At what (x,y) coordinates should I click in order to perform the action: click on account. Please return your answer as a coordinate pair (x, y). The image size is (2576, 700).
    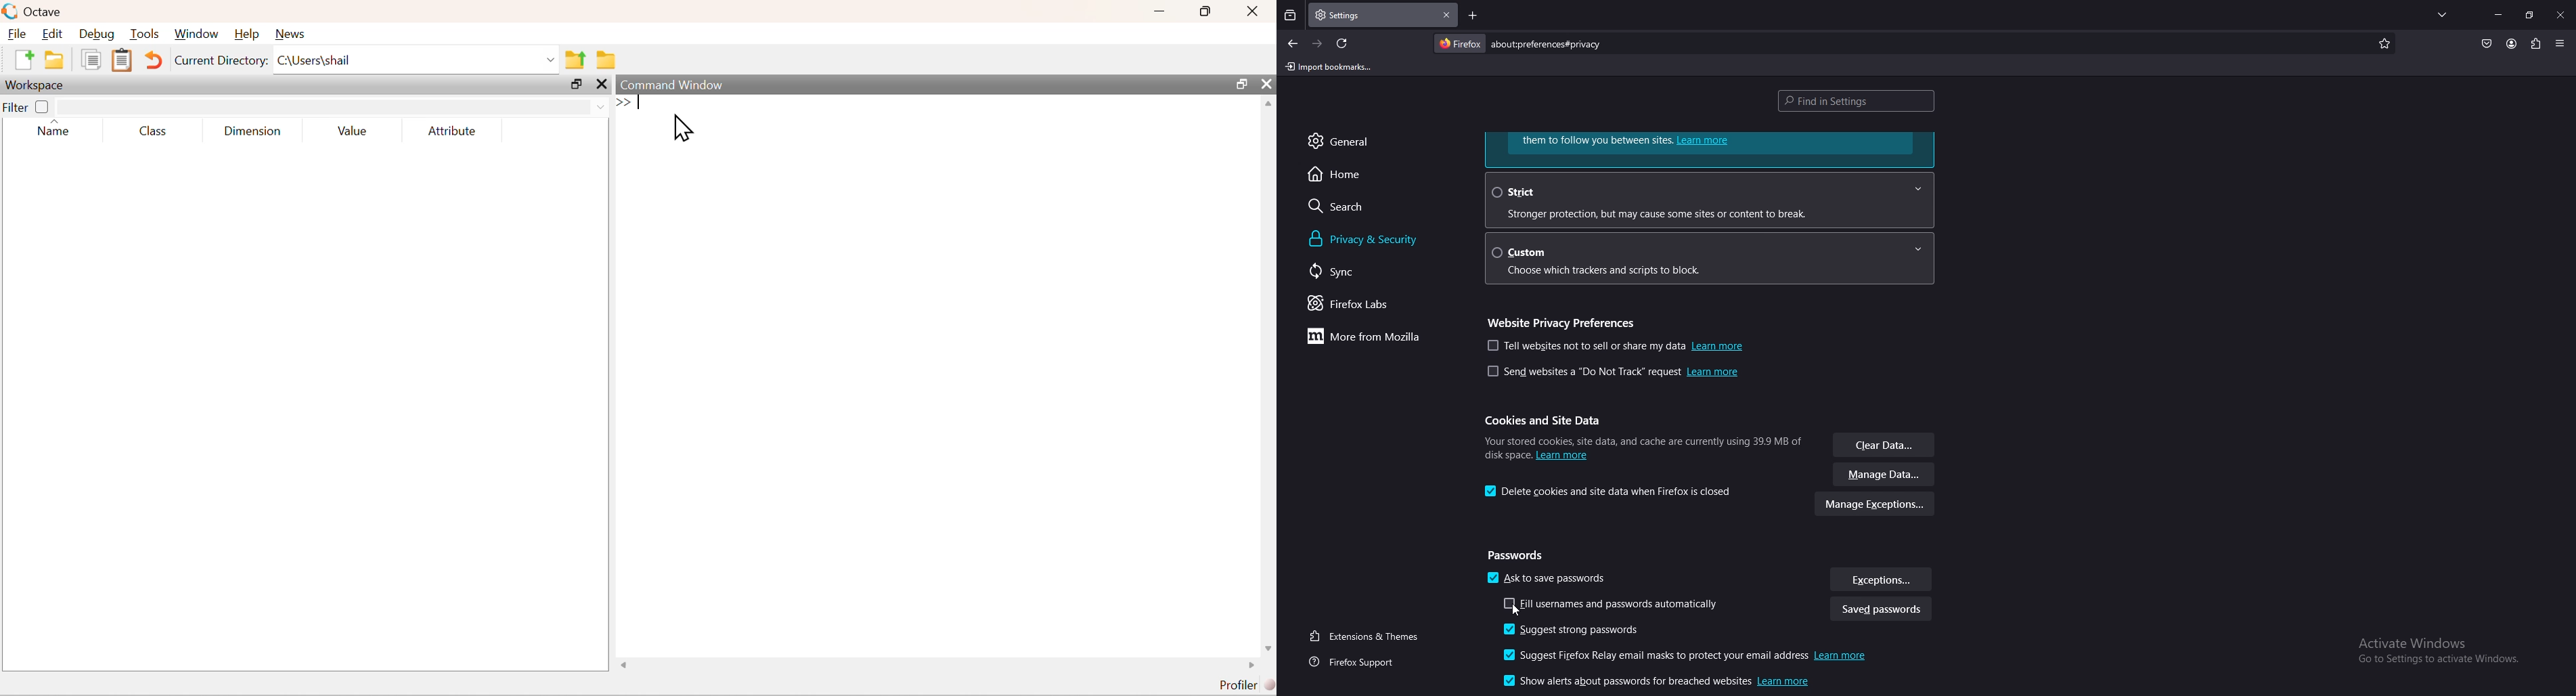
    Looking at the image, I should click on (2511, 43).